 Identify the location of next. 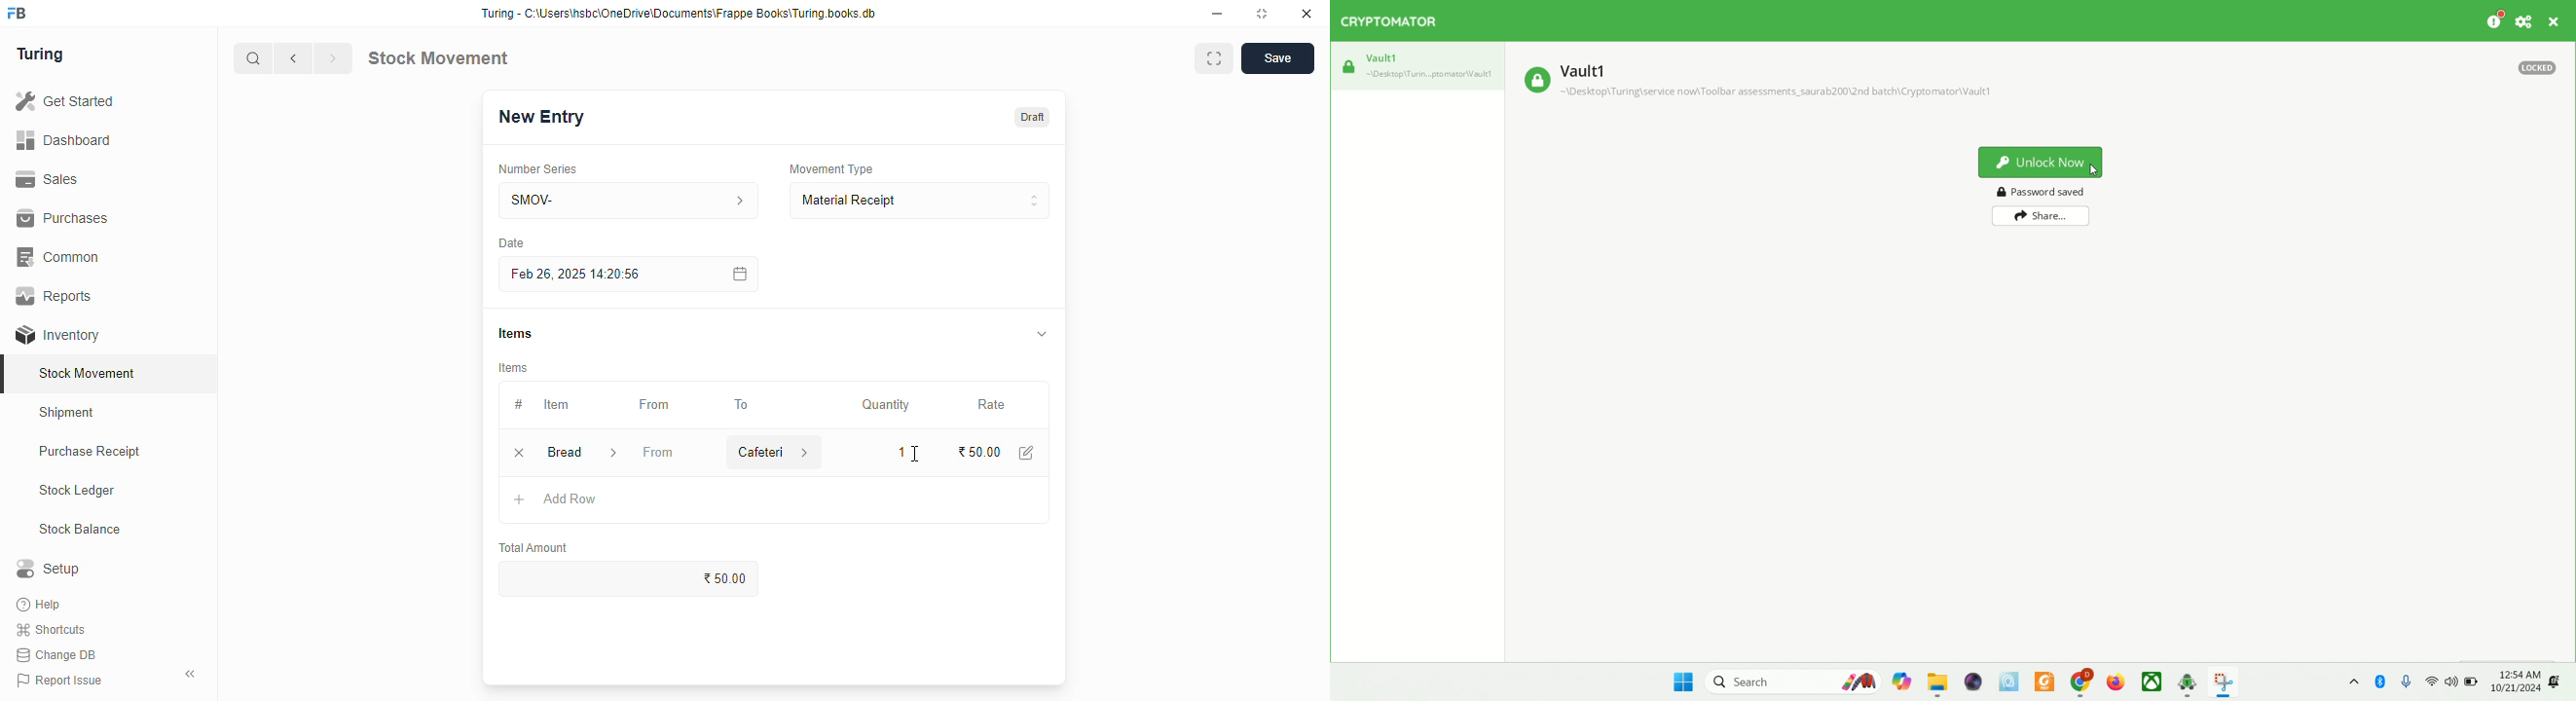
(333, 58).